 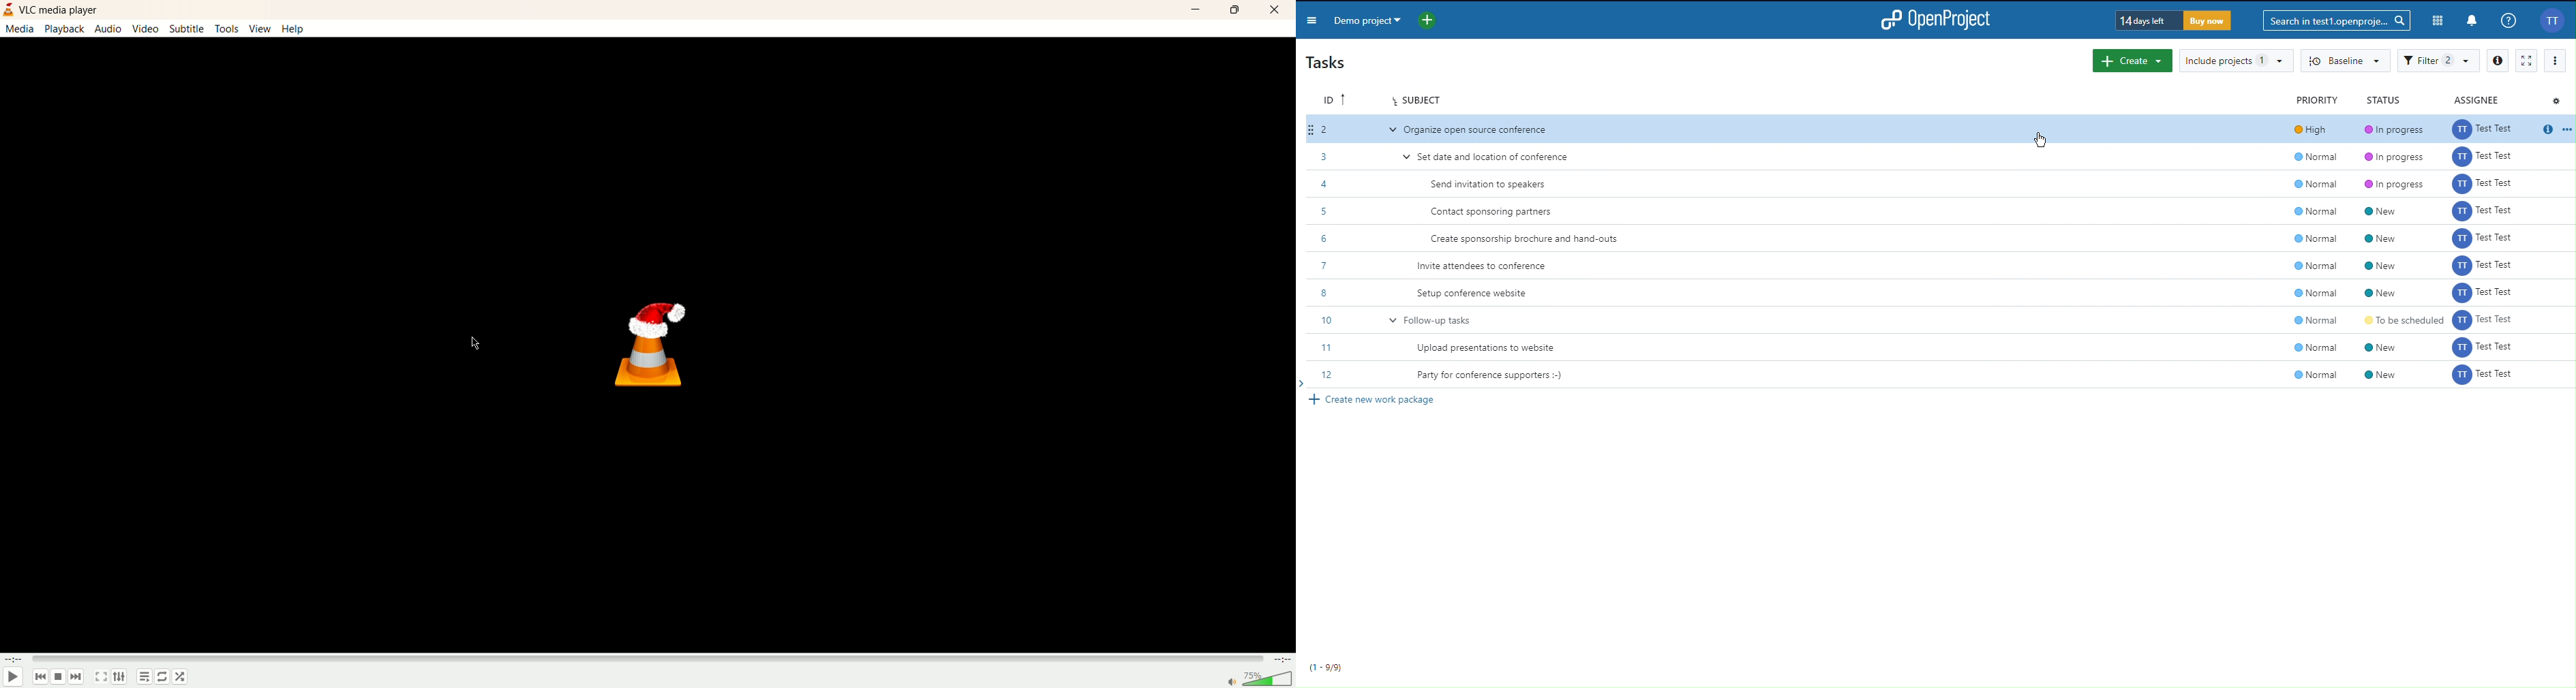 I want to click on video, so click(x=146, y=28).